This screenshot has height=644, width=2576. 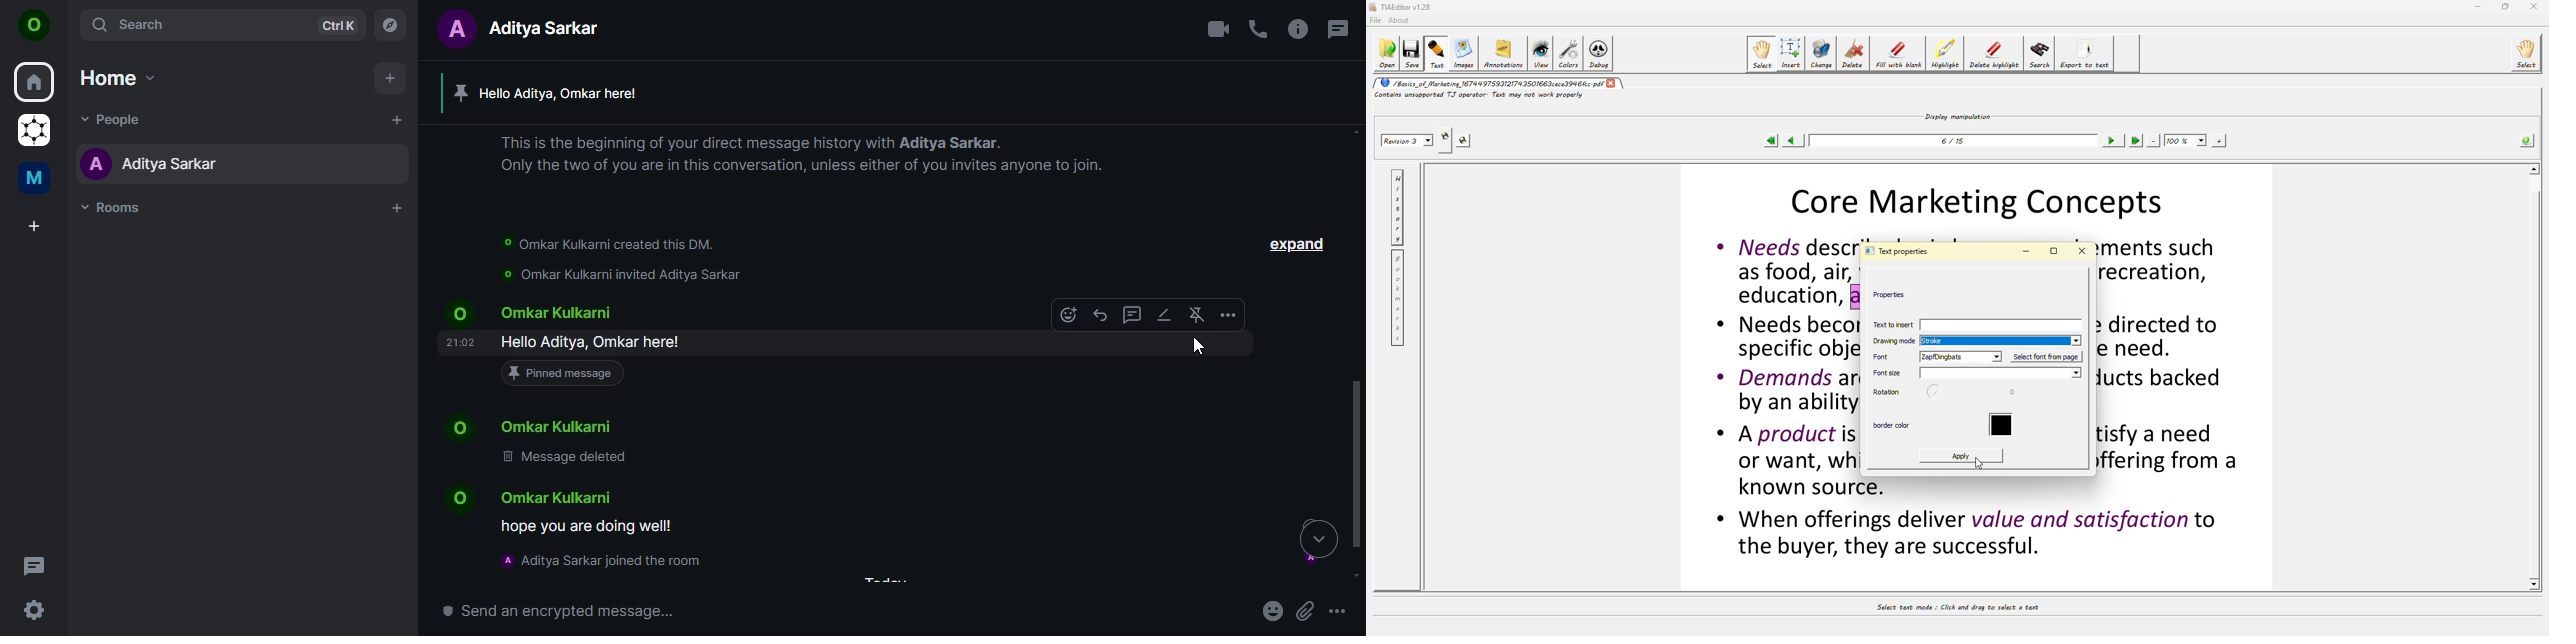 I want to click on add rooms, so click(x=395, y=209).